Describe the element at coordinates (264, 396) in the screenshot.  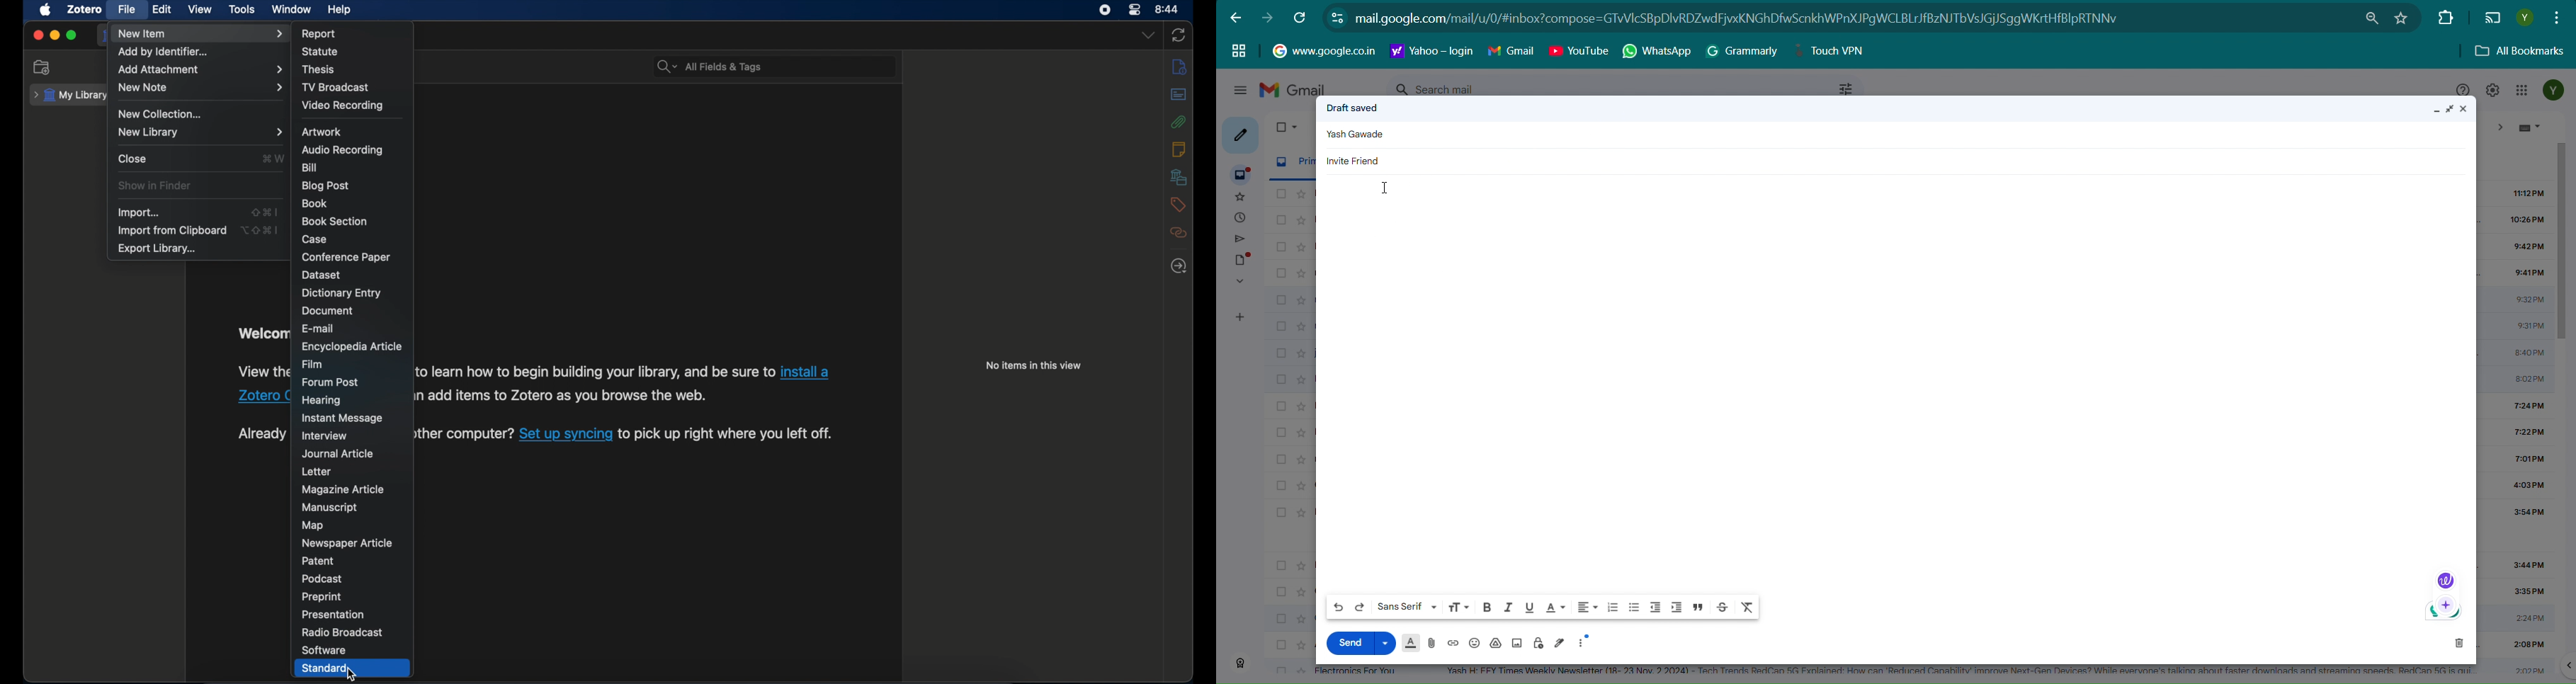
I see `Zotero connector link` at that location.